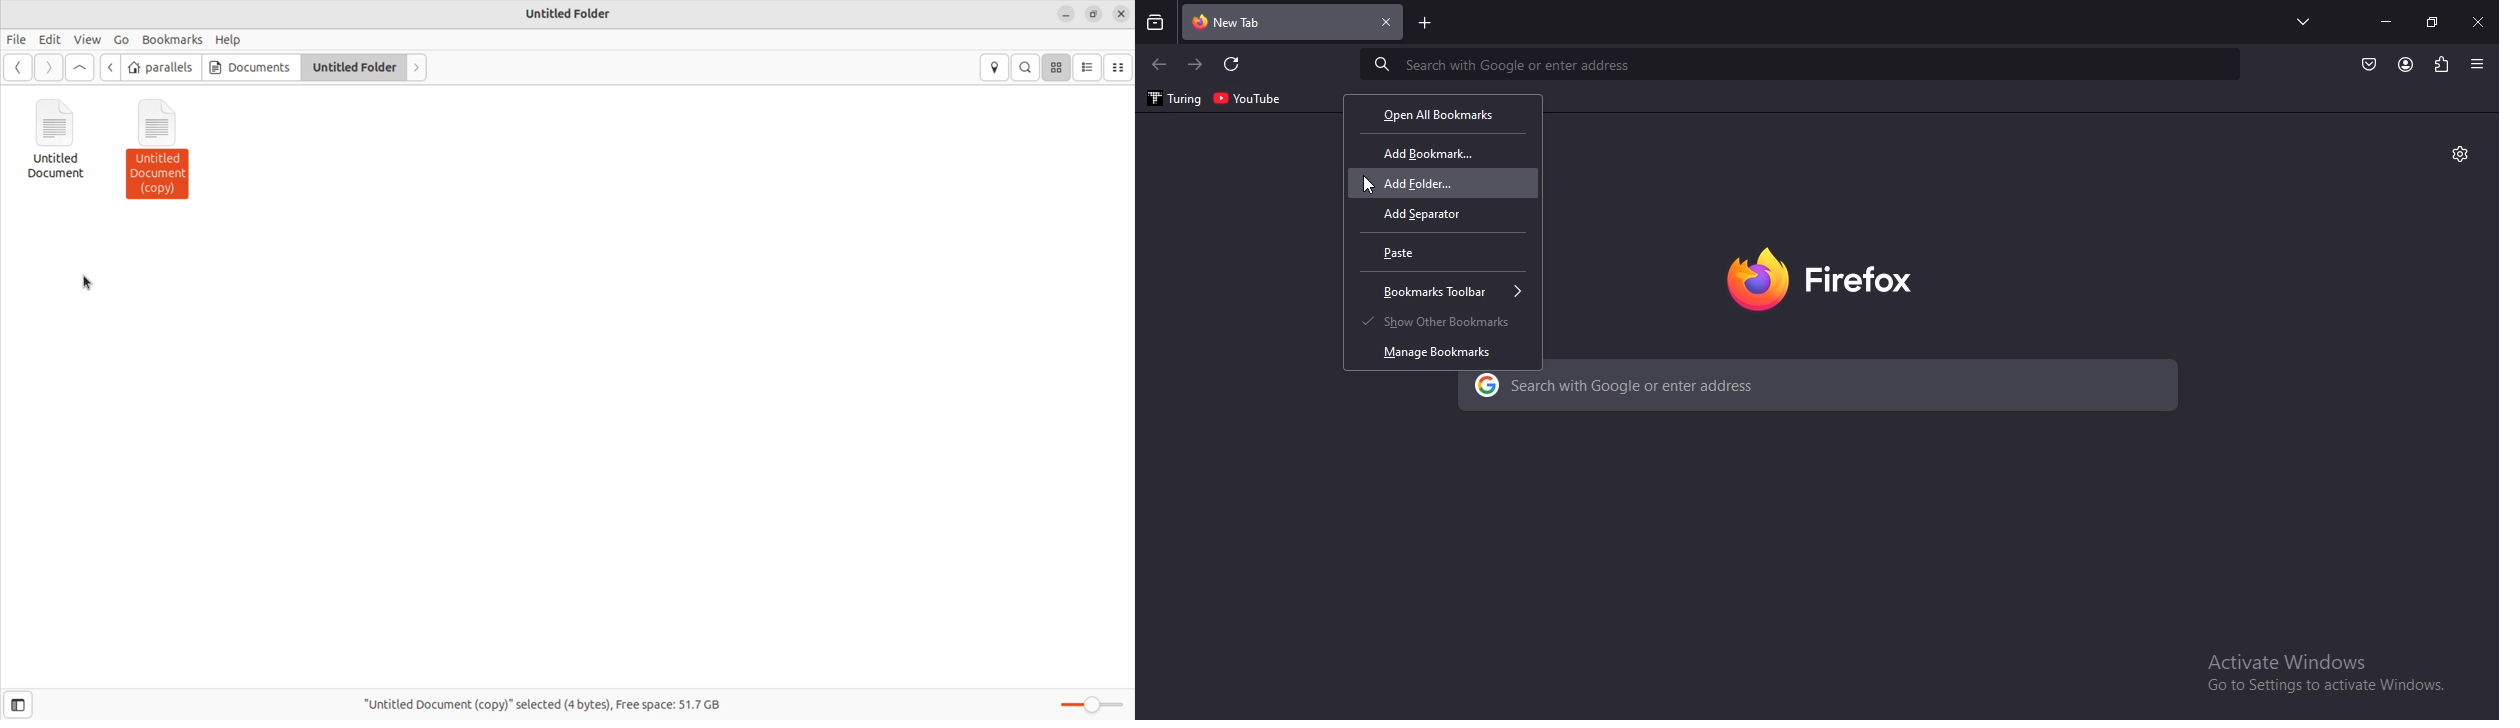 The image size is (2520, 728). What do you see at coordinates (1089, 703) in the screenshot?
I see `Zoom` at bounding box center [1089, 703].